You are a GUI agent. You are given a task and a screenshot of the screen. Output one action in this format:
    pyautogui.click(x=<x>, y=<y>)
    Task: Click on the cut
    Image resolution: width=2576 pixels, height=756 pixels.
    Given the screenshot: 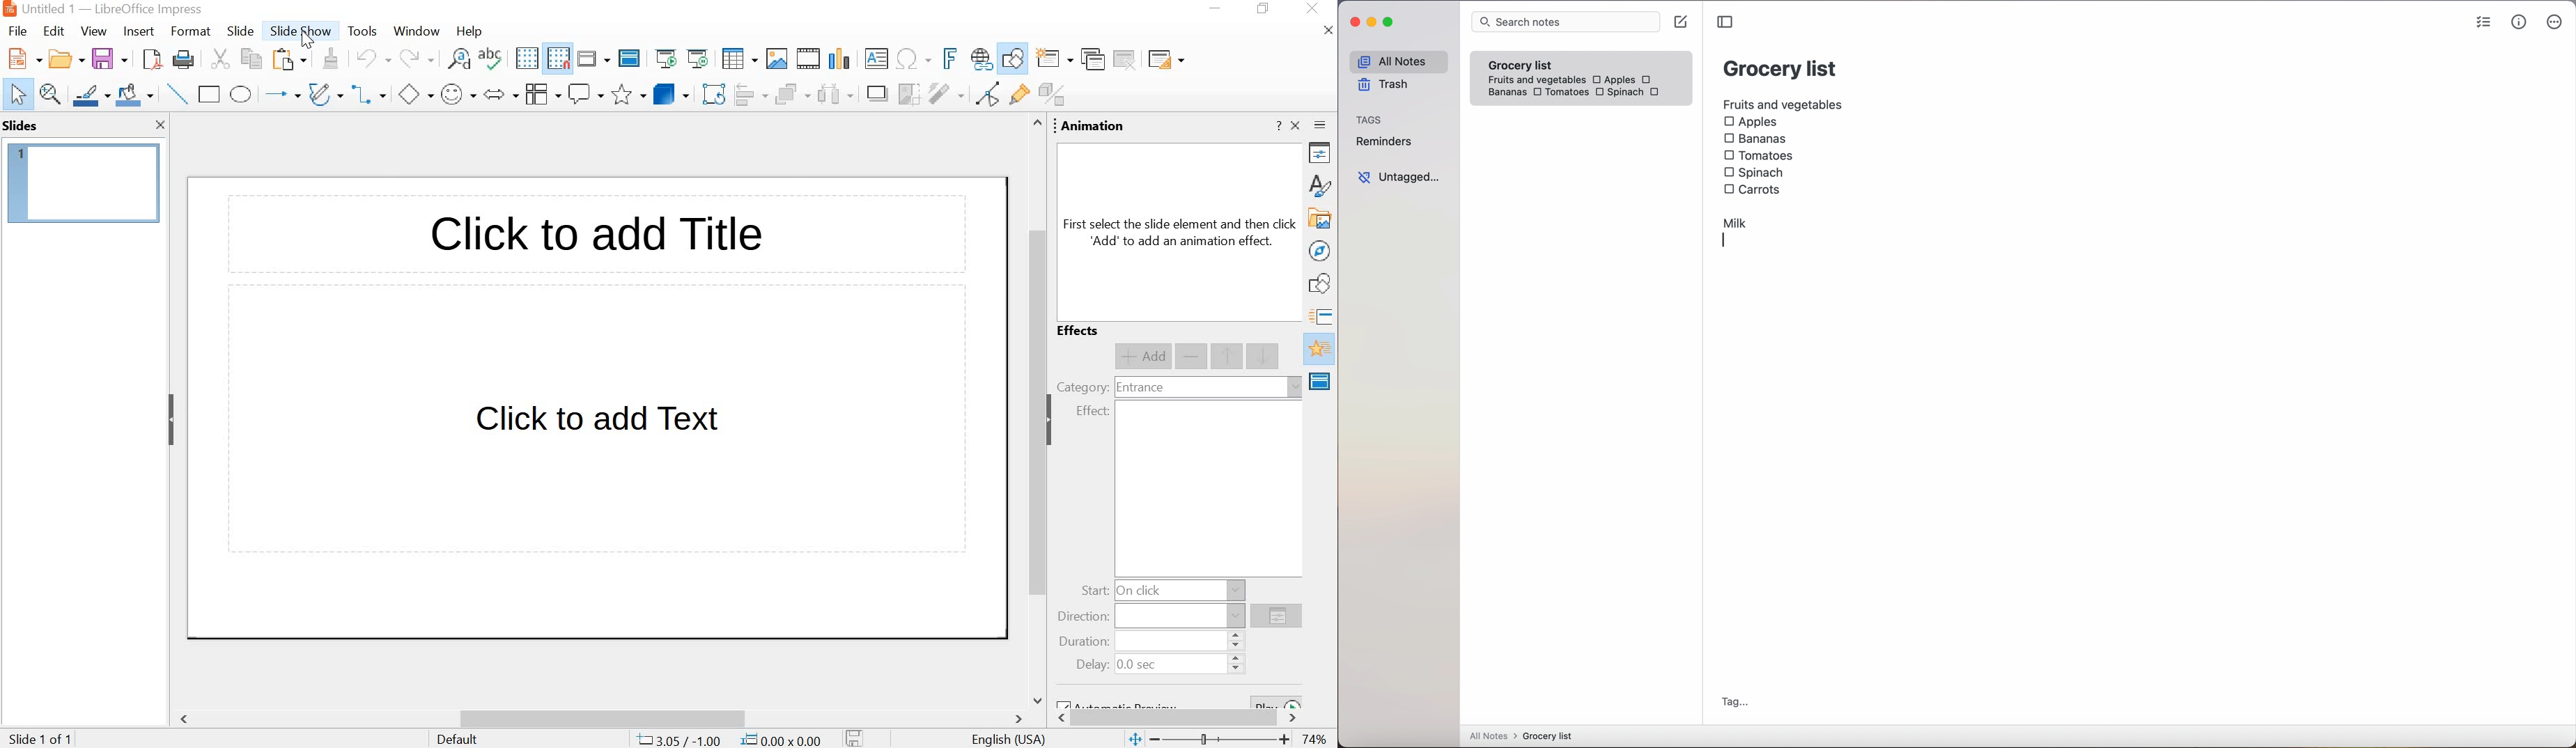 What is the action you would take?
    pyautogui.click(x=219, y=60)
    